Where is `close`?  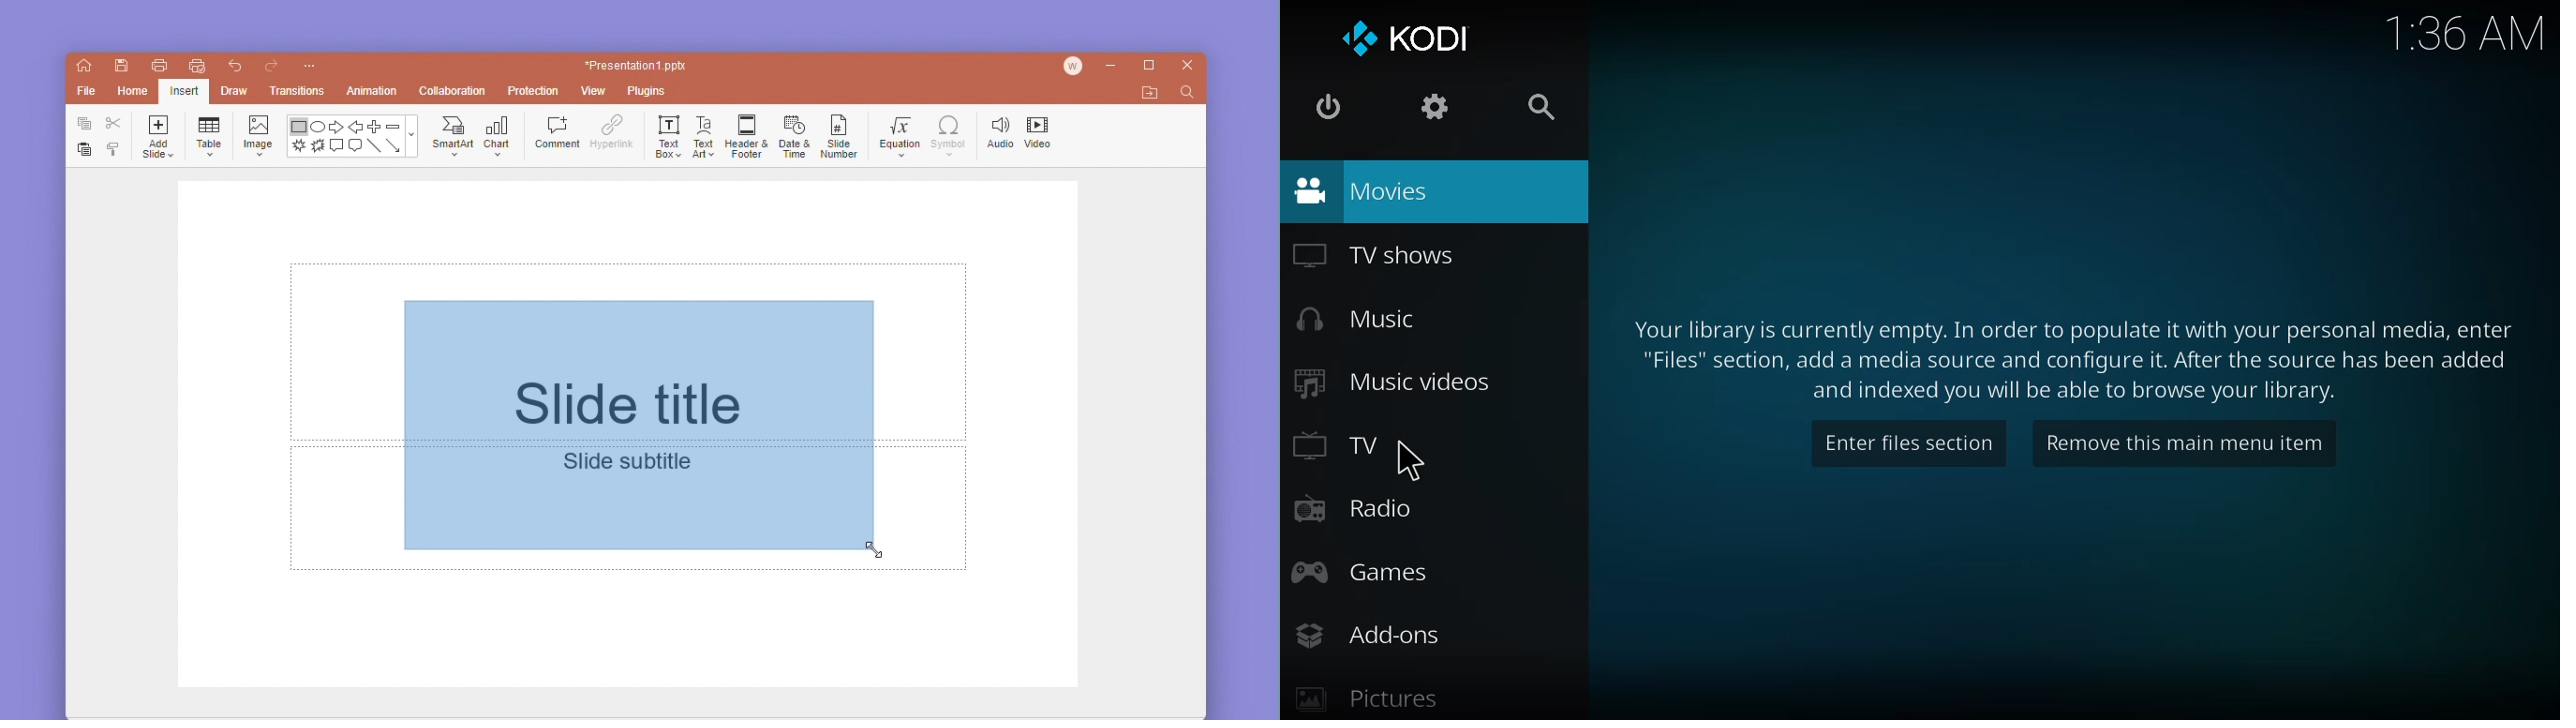 close is located at coordinates (1188, 66).